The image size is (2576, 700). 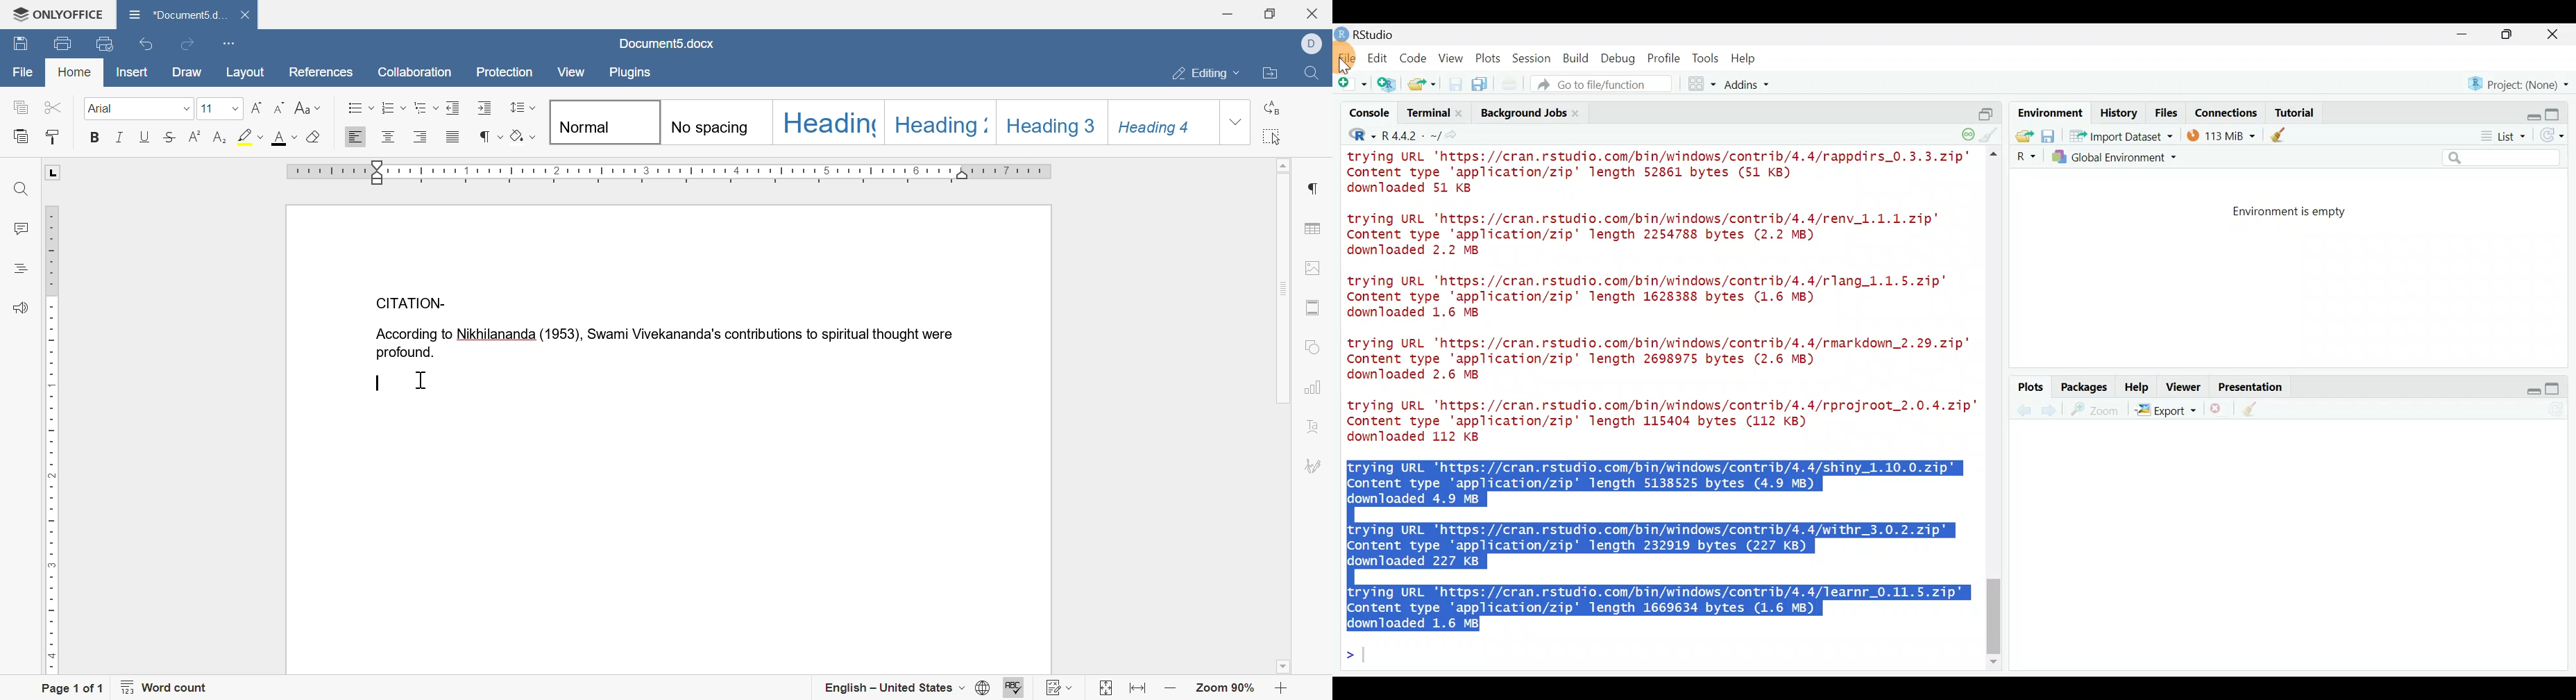 I want to click on align center, so click(x=388, y=138).